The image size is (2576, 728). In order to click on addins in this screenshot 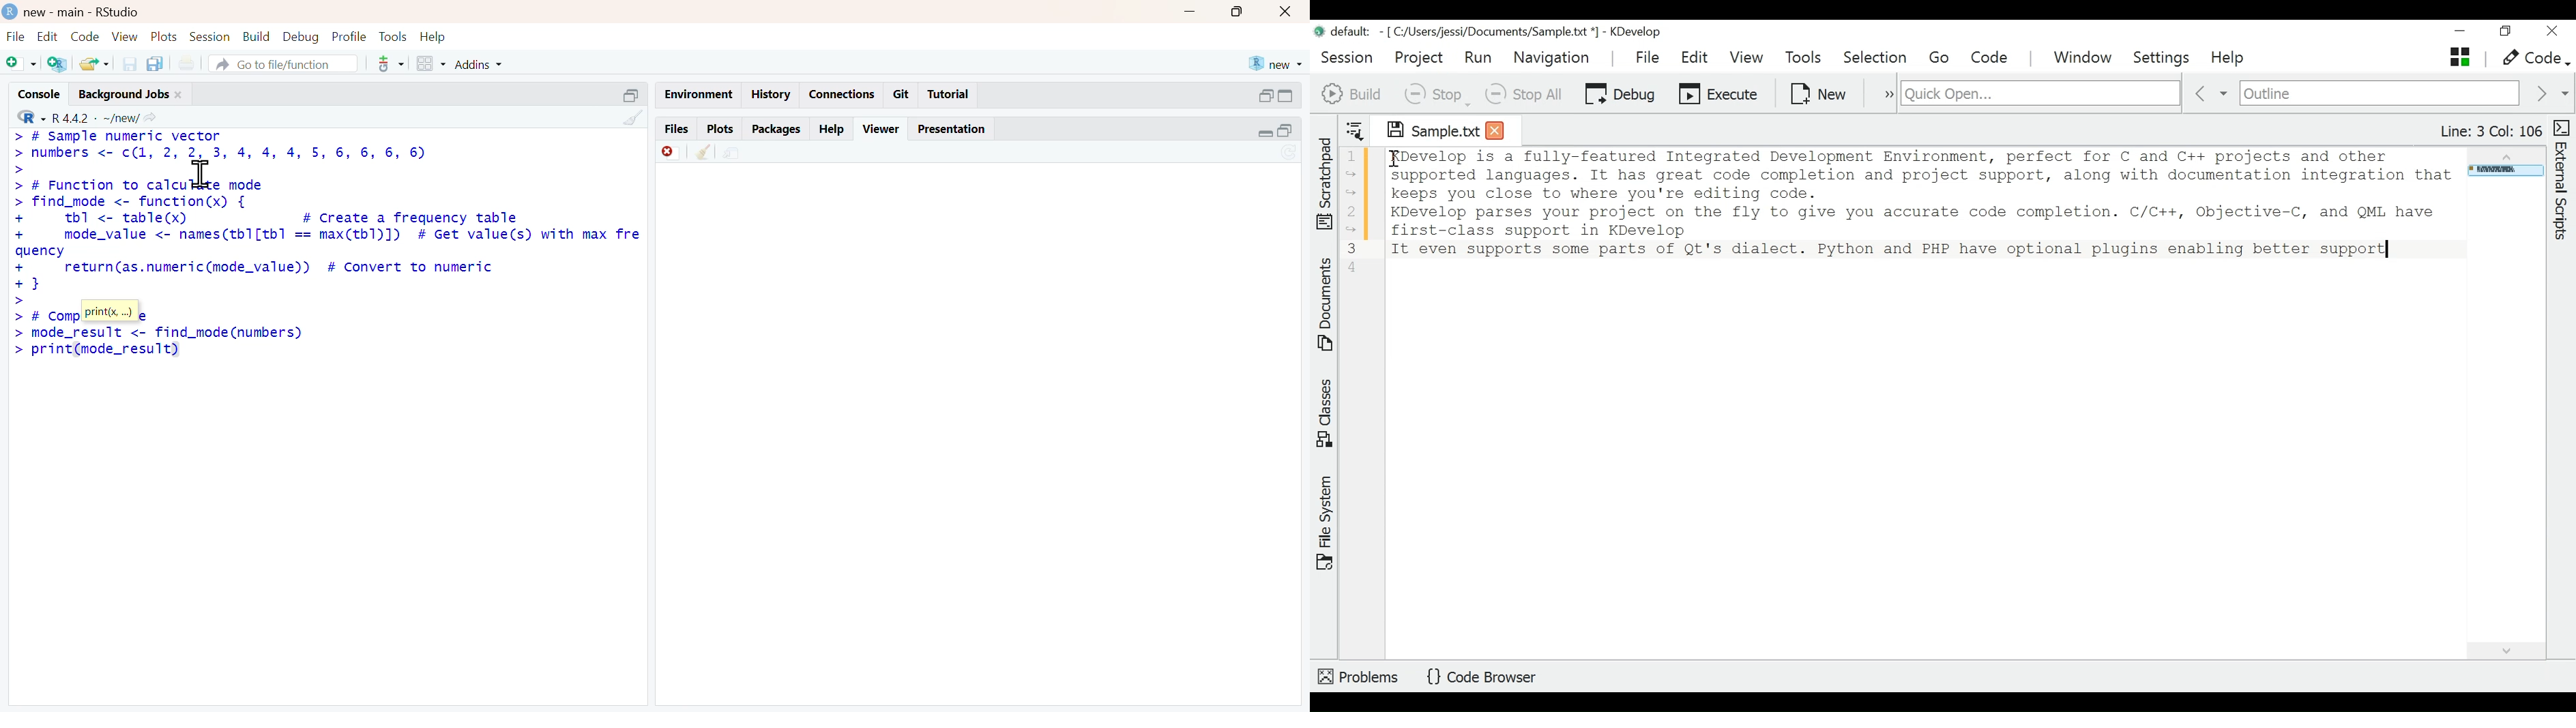, I will do `click(480, 65)`.